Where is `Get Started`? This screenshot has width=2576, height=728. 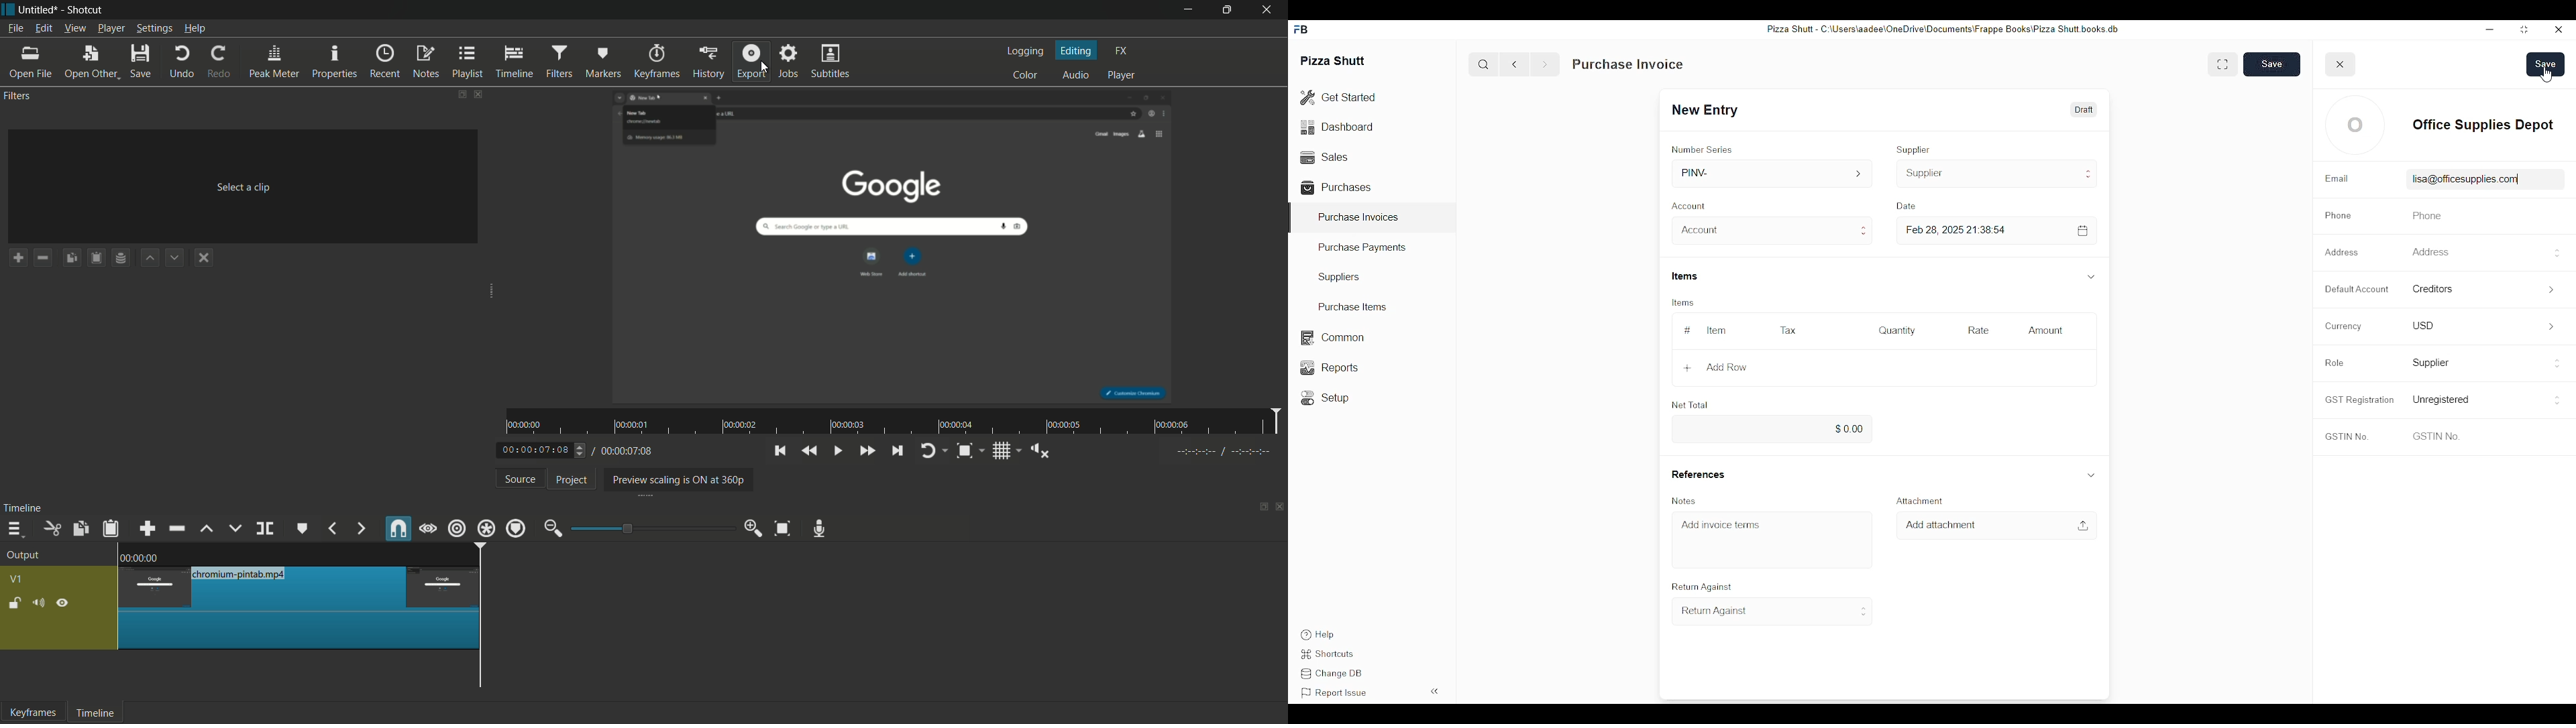
Get Started is located at coordinates (1338, 99).